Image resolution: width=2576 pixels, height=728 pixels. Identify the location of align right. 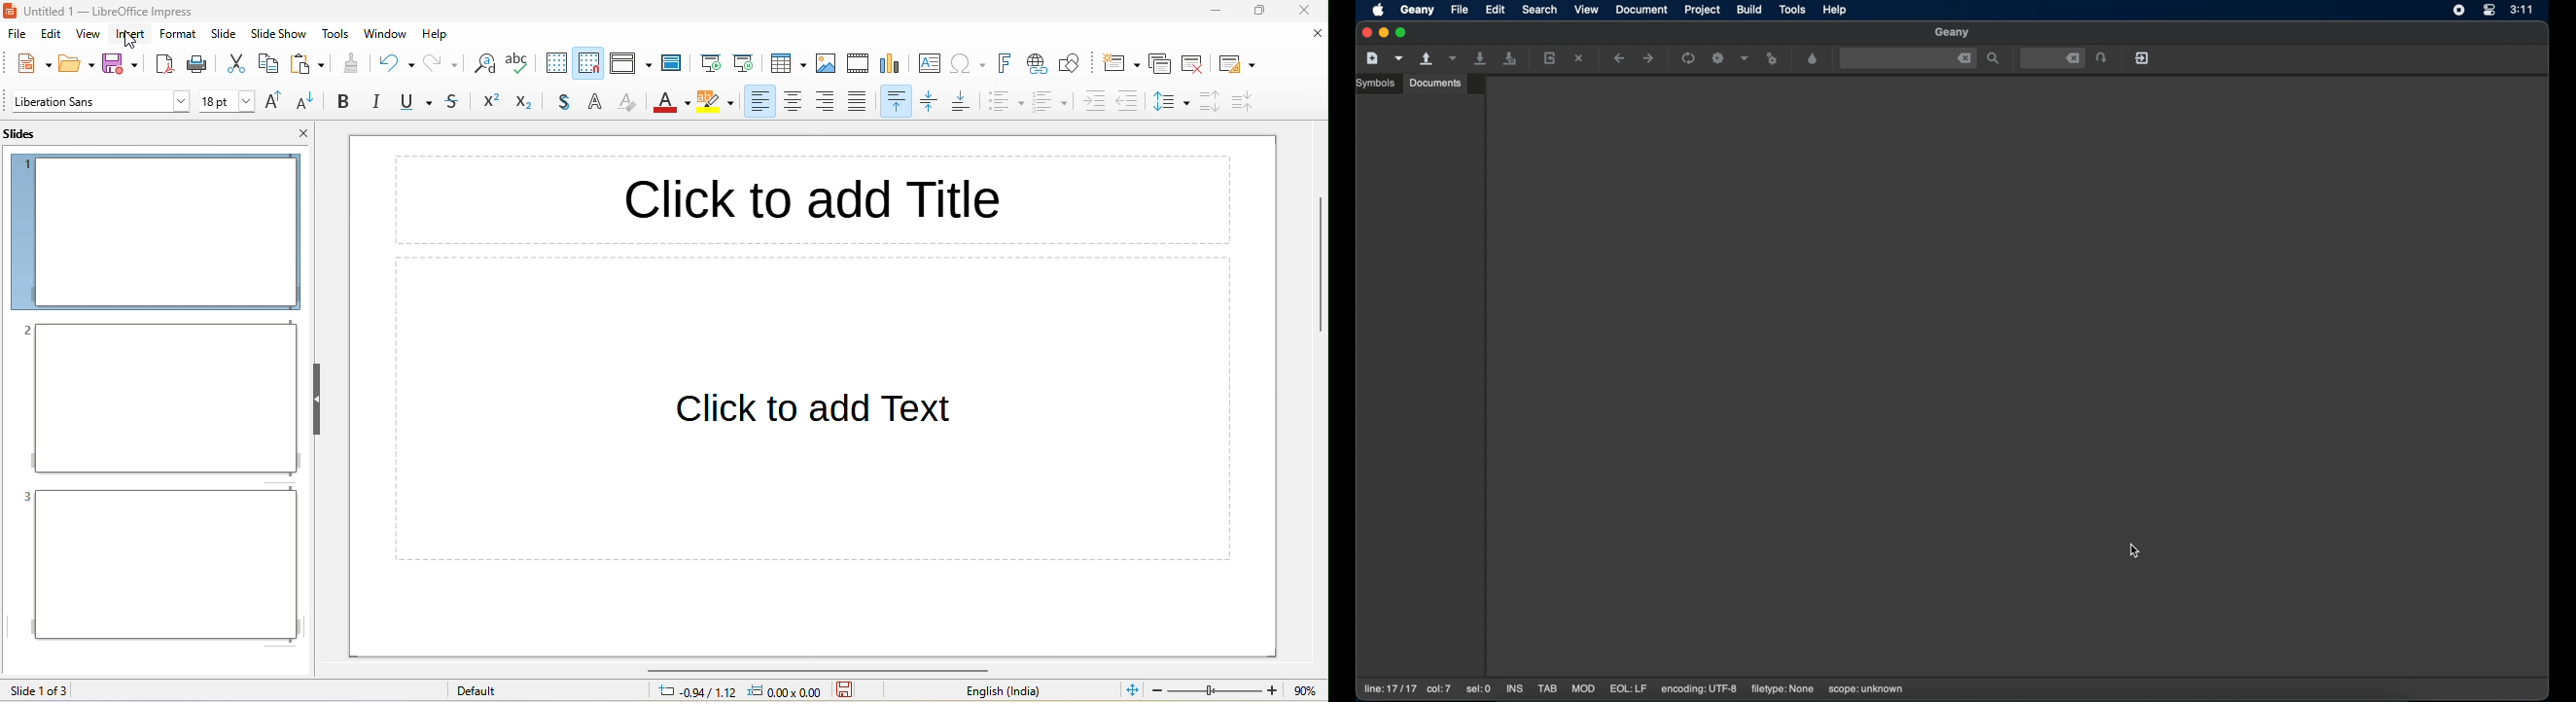
(829, 102).